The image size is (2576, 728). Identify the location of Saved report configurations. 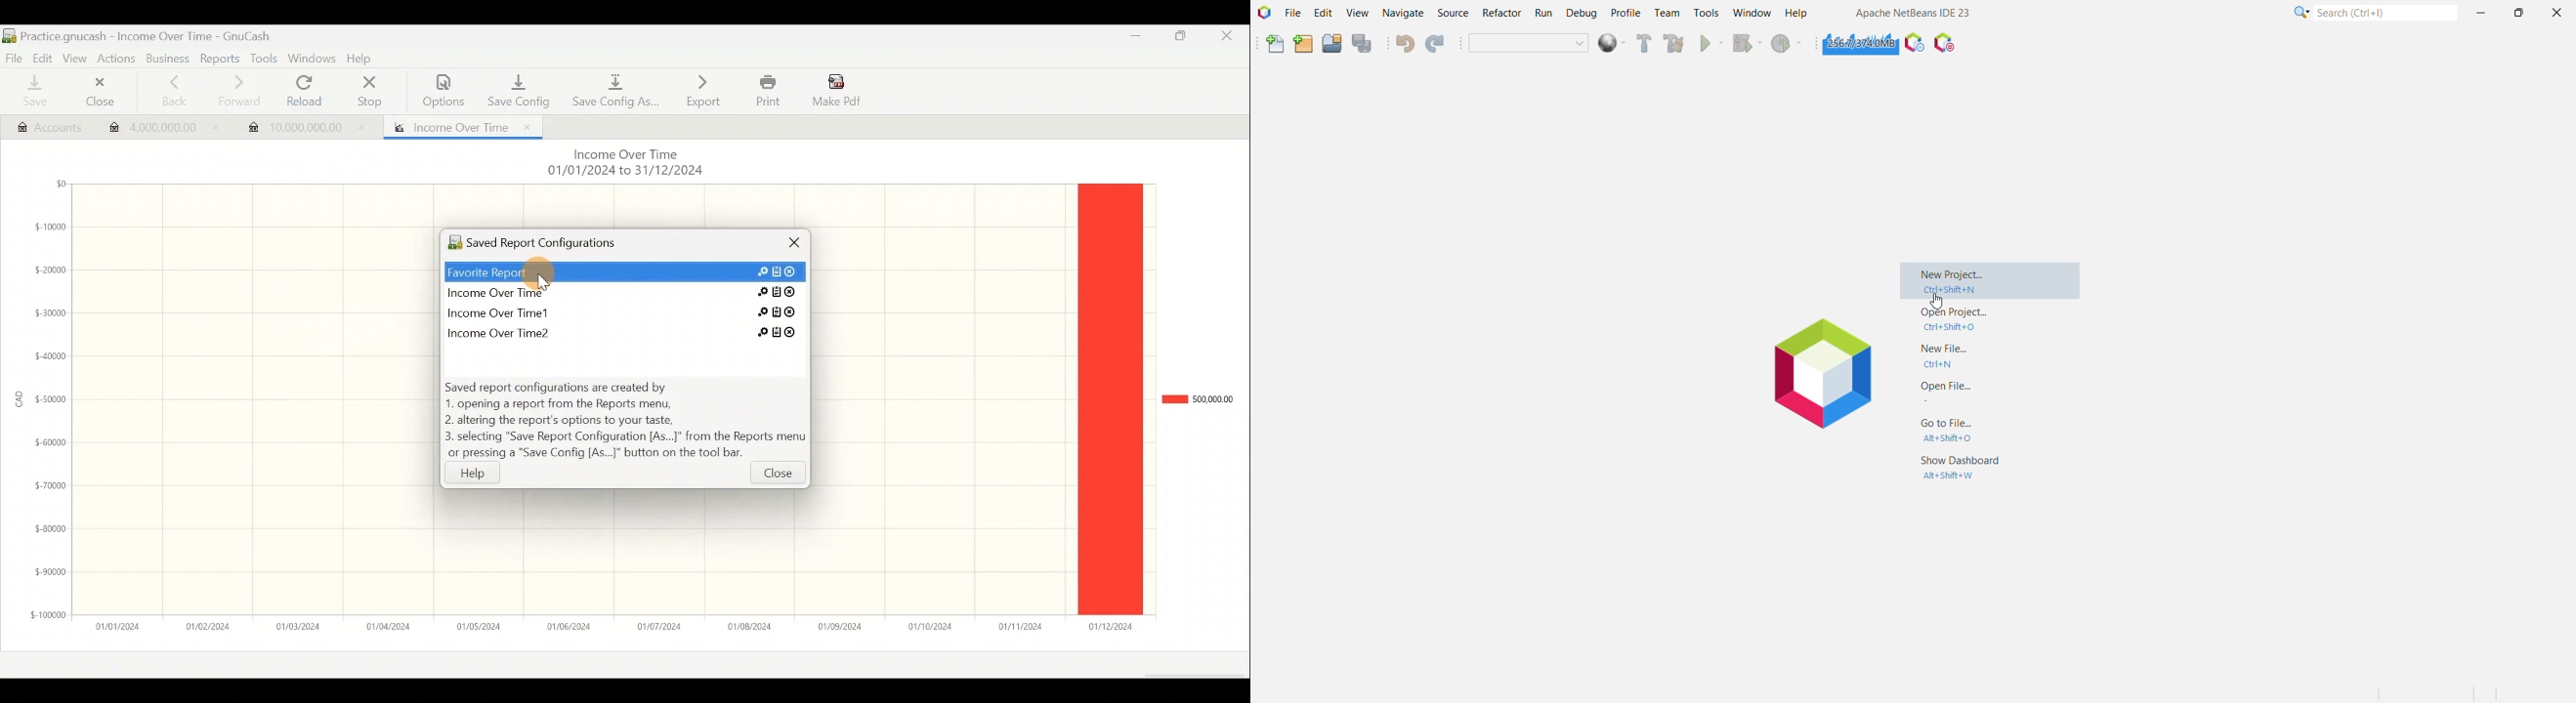
(591, 245).